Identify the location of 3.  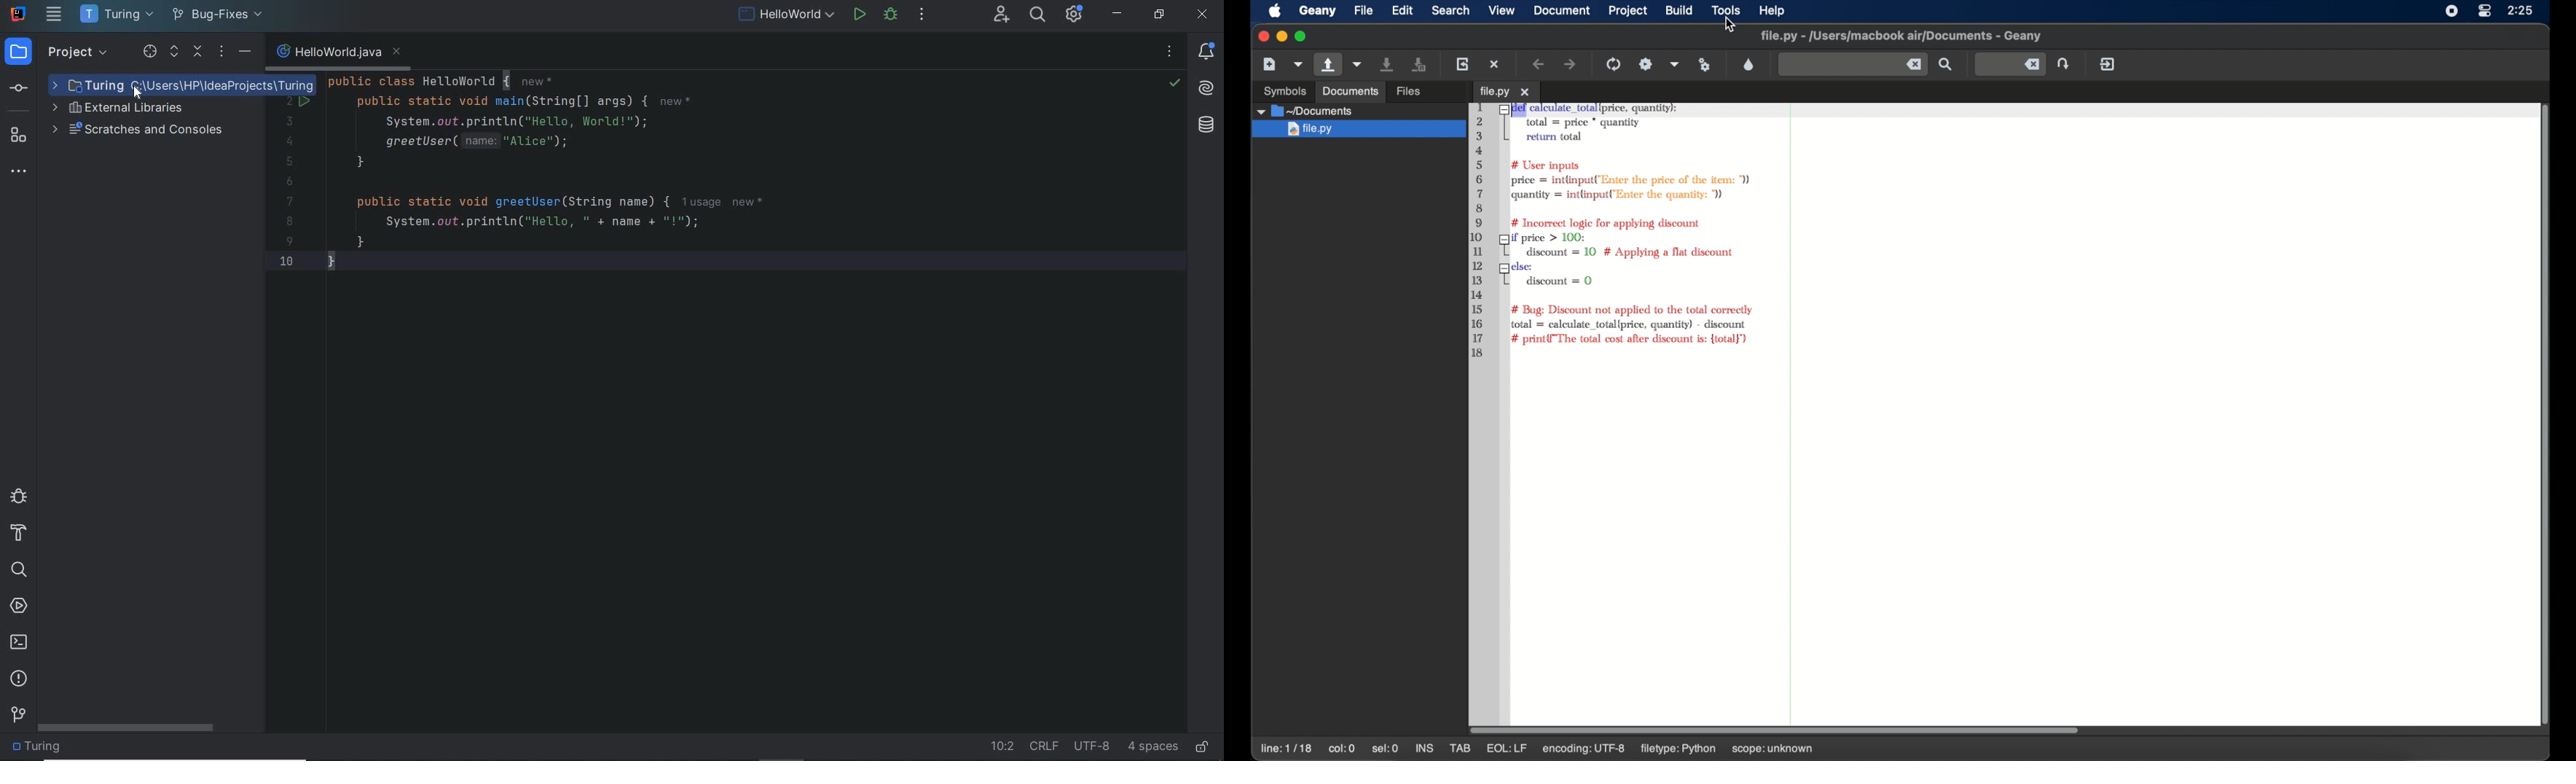
(287, 121).